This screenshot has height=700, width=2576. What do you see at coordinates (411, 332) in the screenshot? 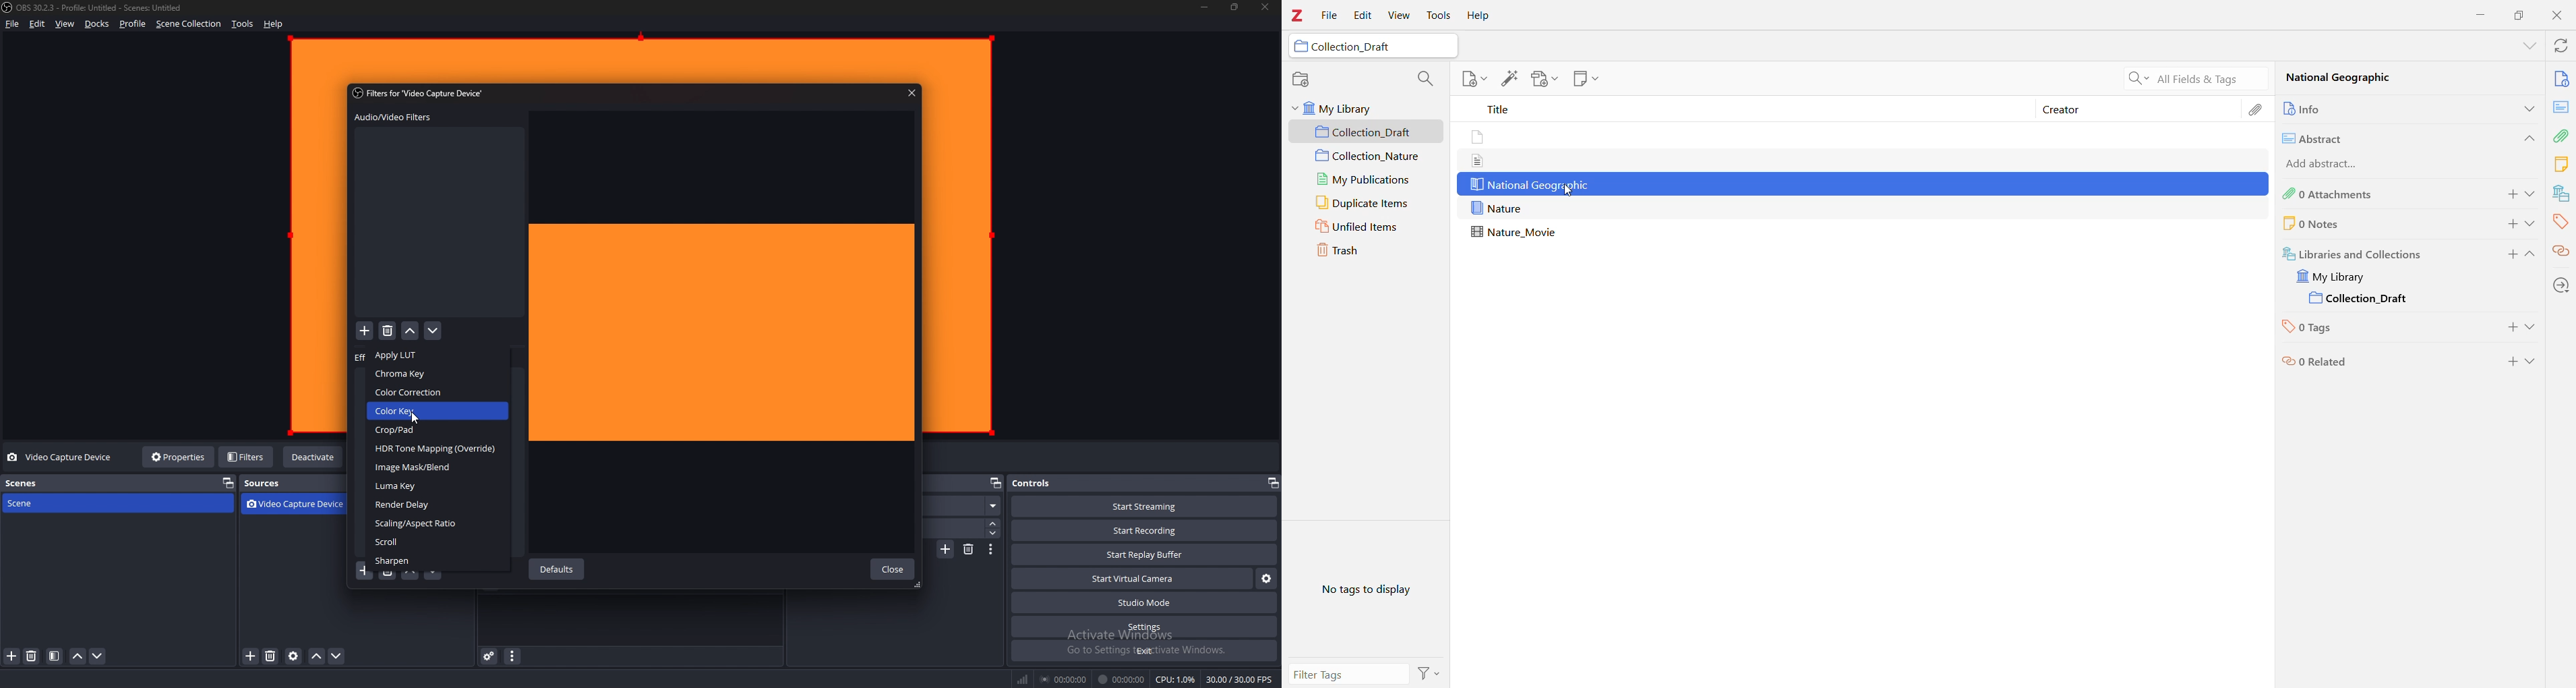
I see `move filter up` at bounding box center [411, 332].